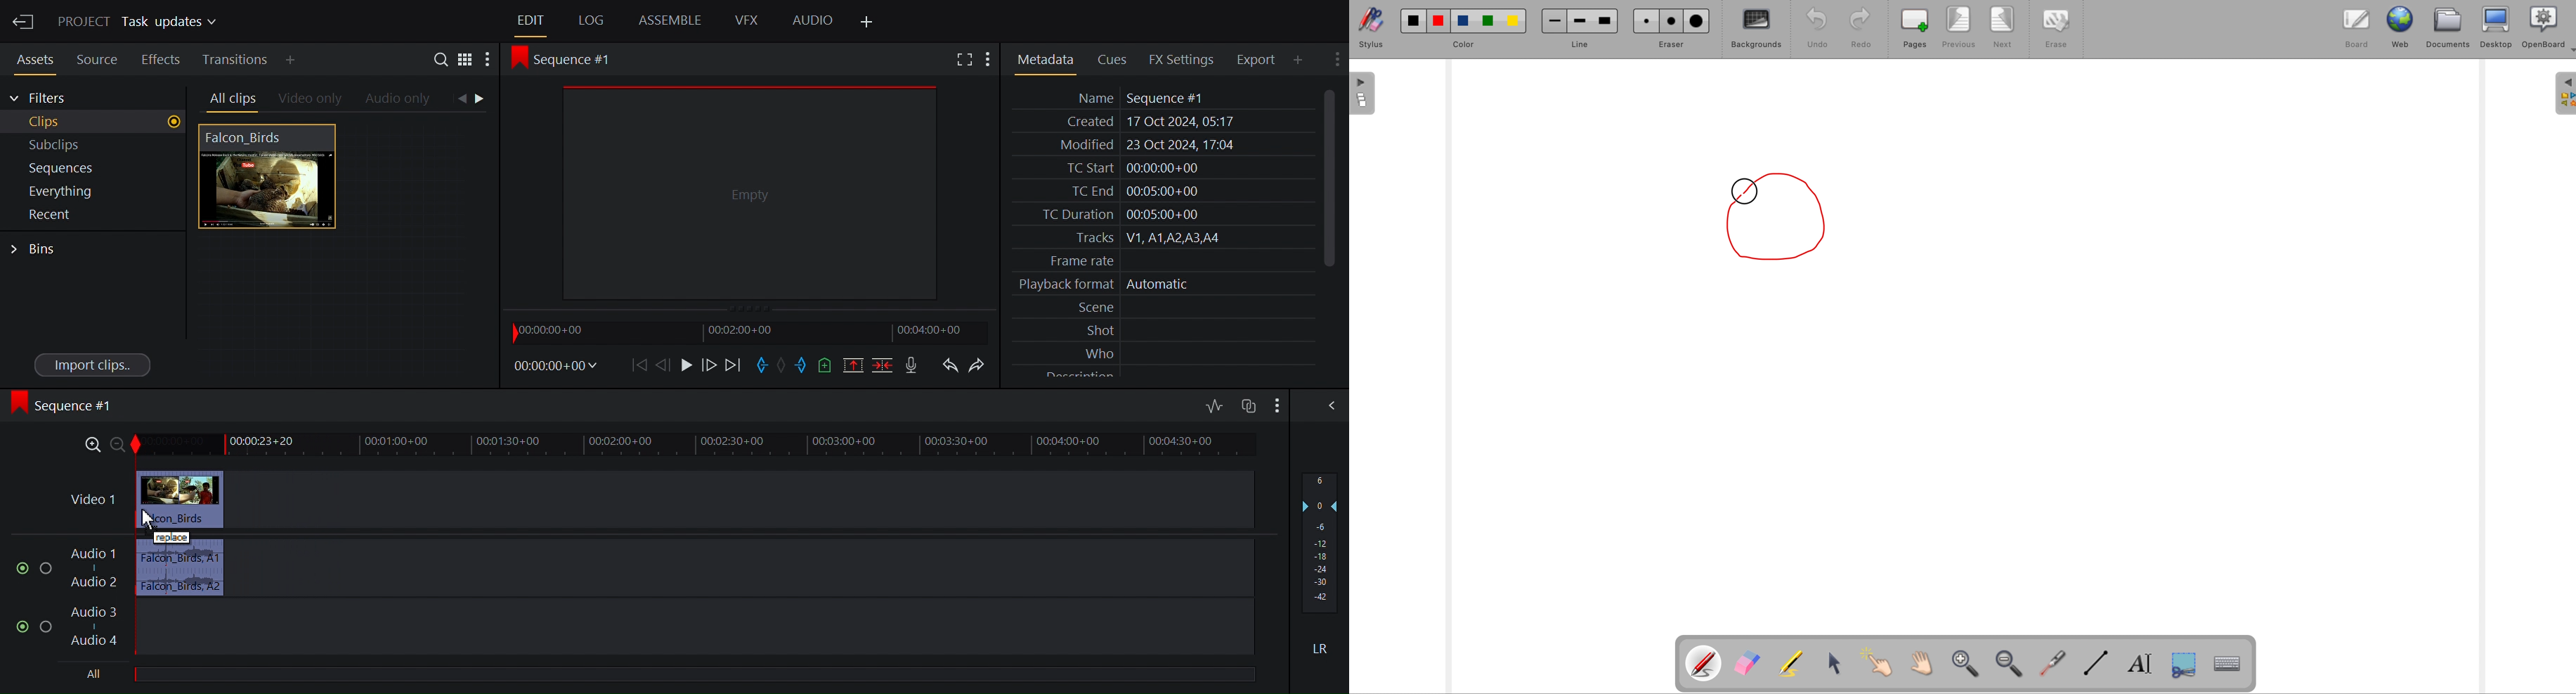  What do you see at coordinates (1215, 404) in the screenshot?
I see `Toggle audio levels editing` at bounding box center [1215, 404].